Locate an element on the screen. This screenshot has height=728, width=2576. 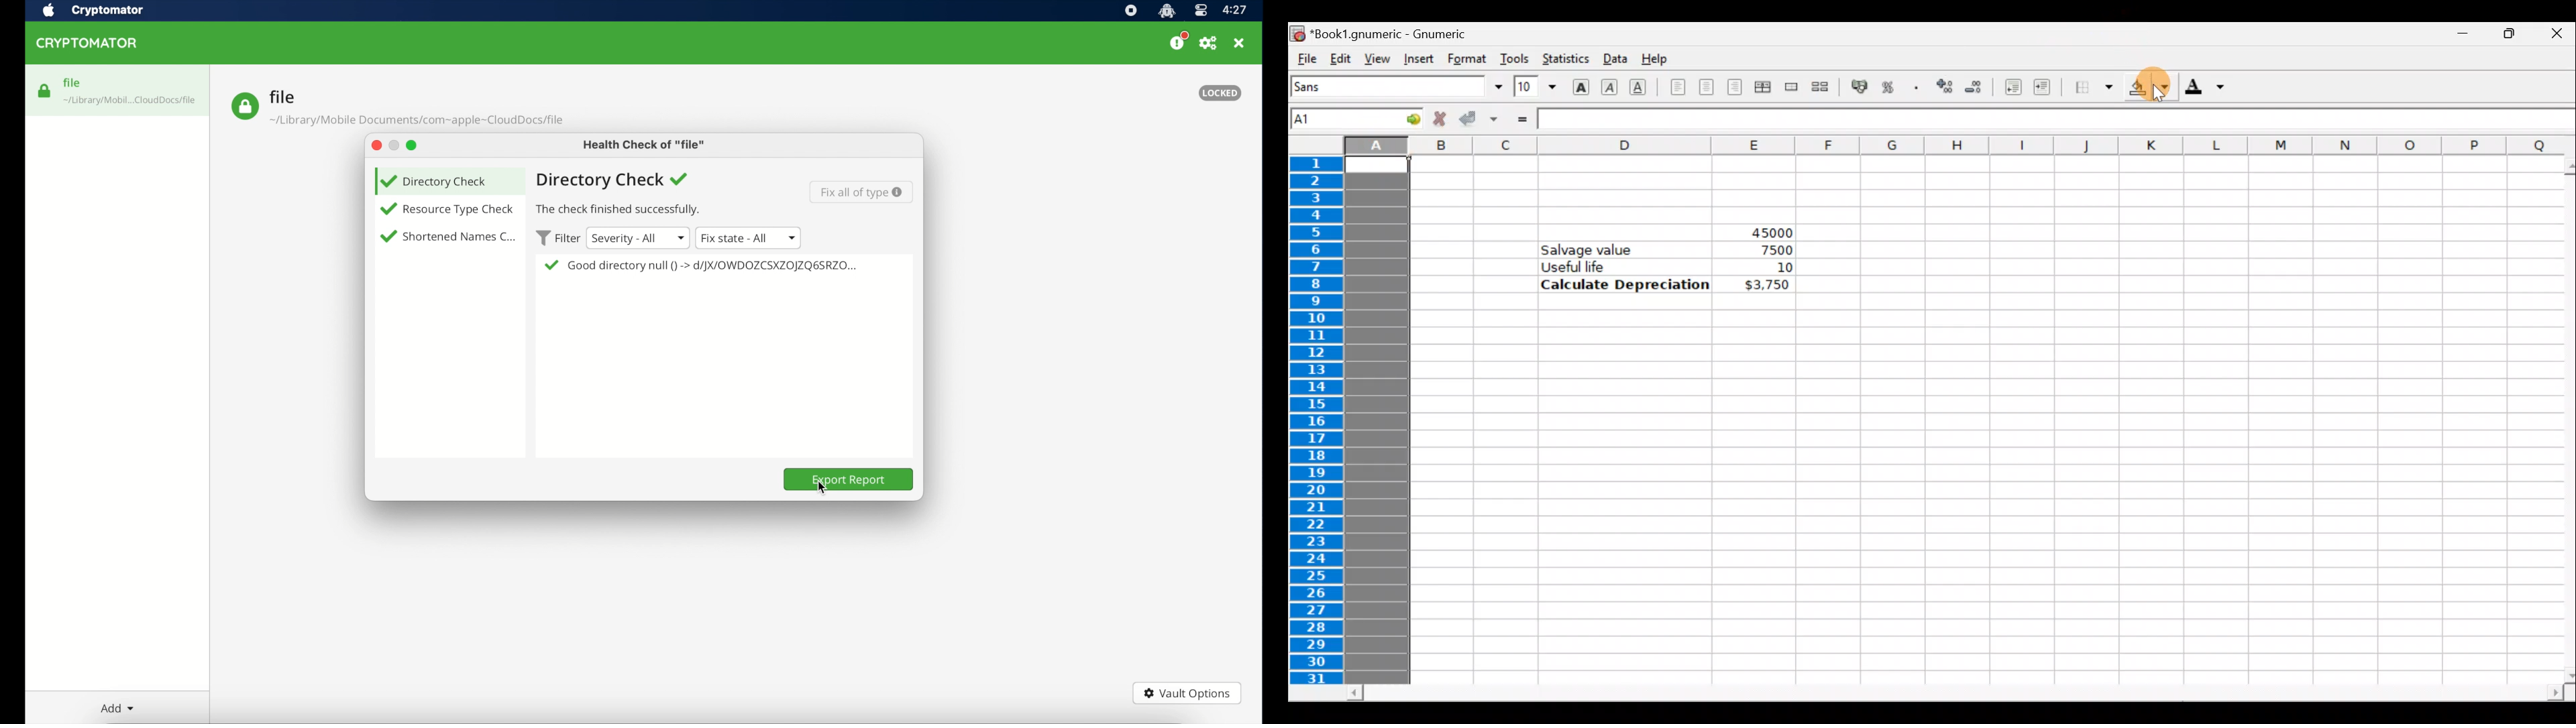
45000 is located at coordinates (1760, 230).